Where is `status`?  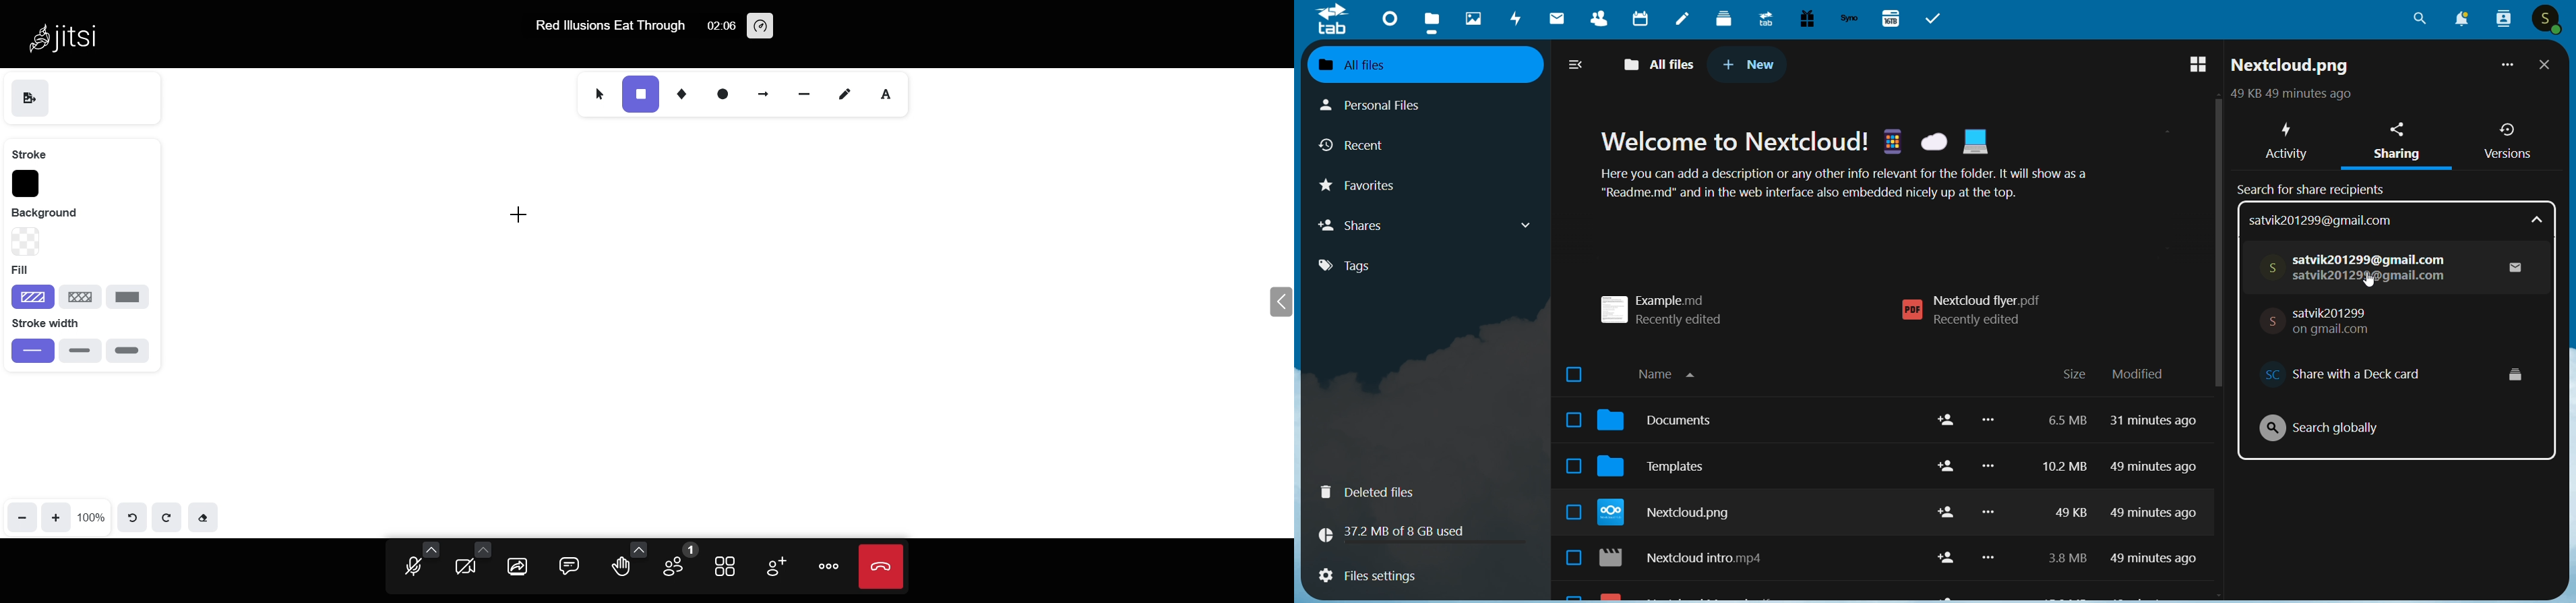 status is located at coordinates (2289, 96).